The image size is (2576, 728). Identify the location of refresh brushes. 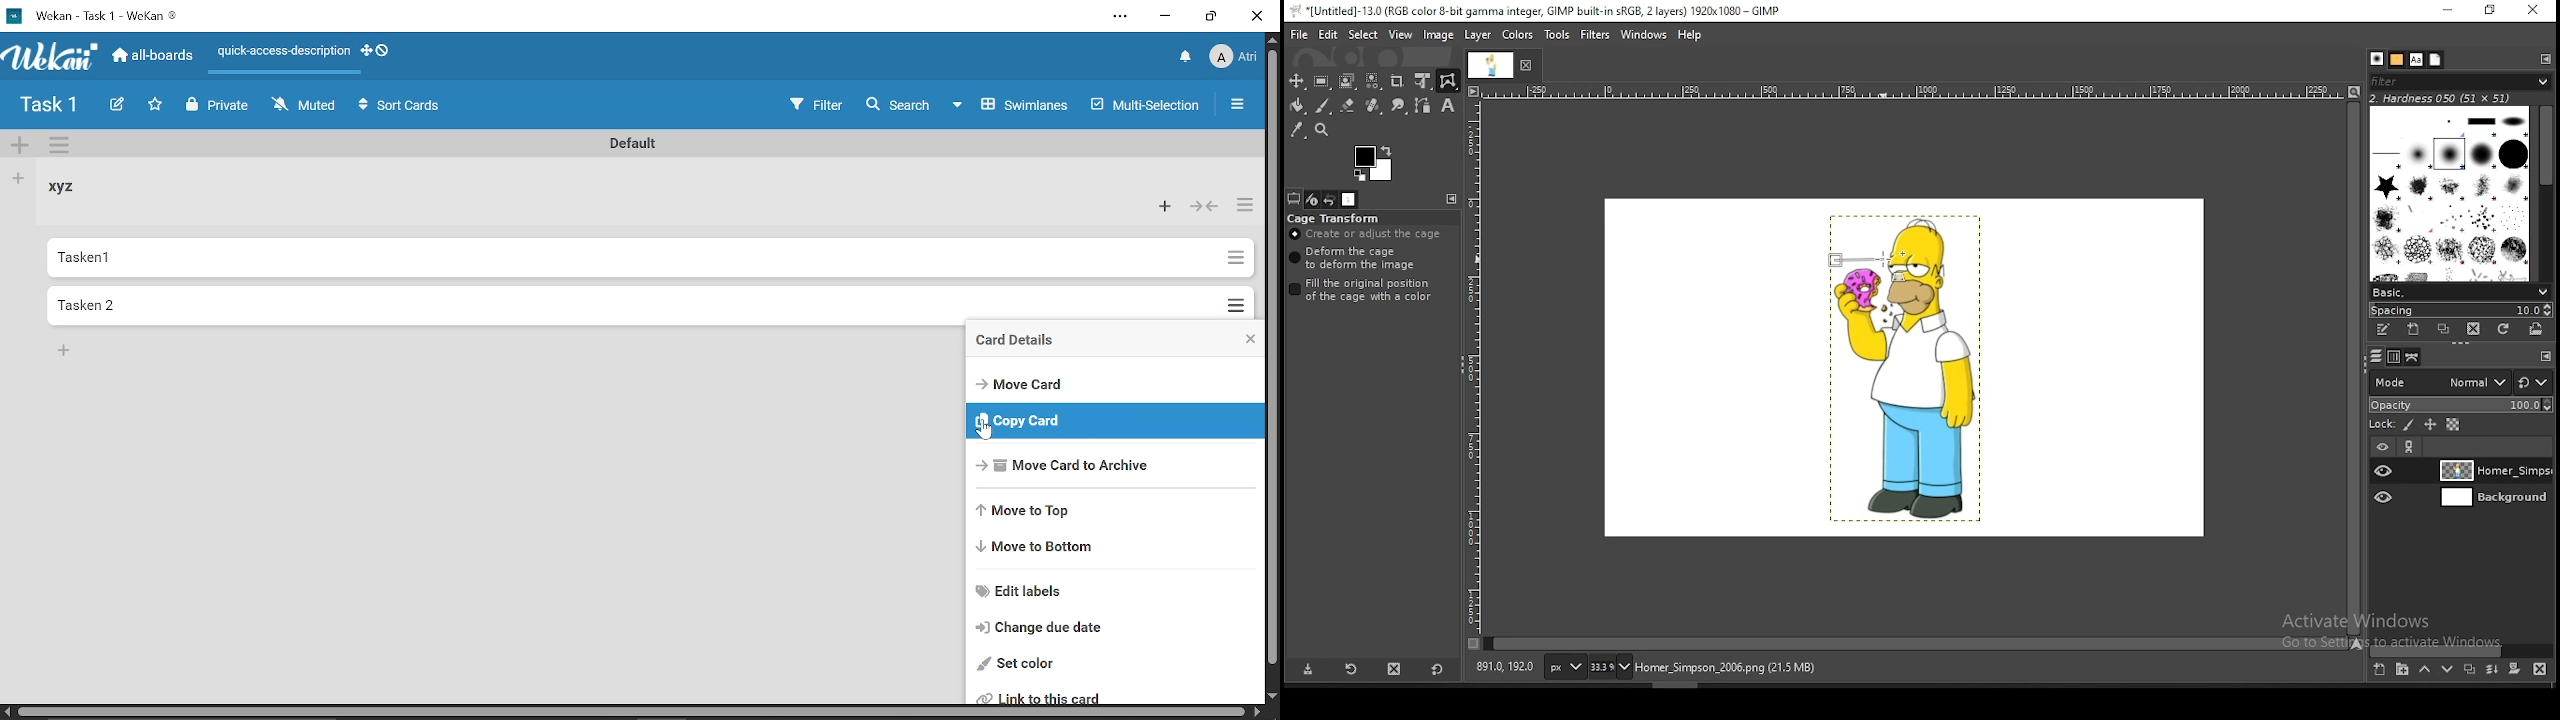
(2504, 329).